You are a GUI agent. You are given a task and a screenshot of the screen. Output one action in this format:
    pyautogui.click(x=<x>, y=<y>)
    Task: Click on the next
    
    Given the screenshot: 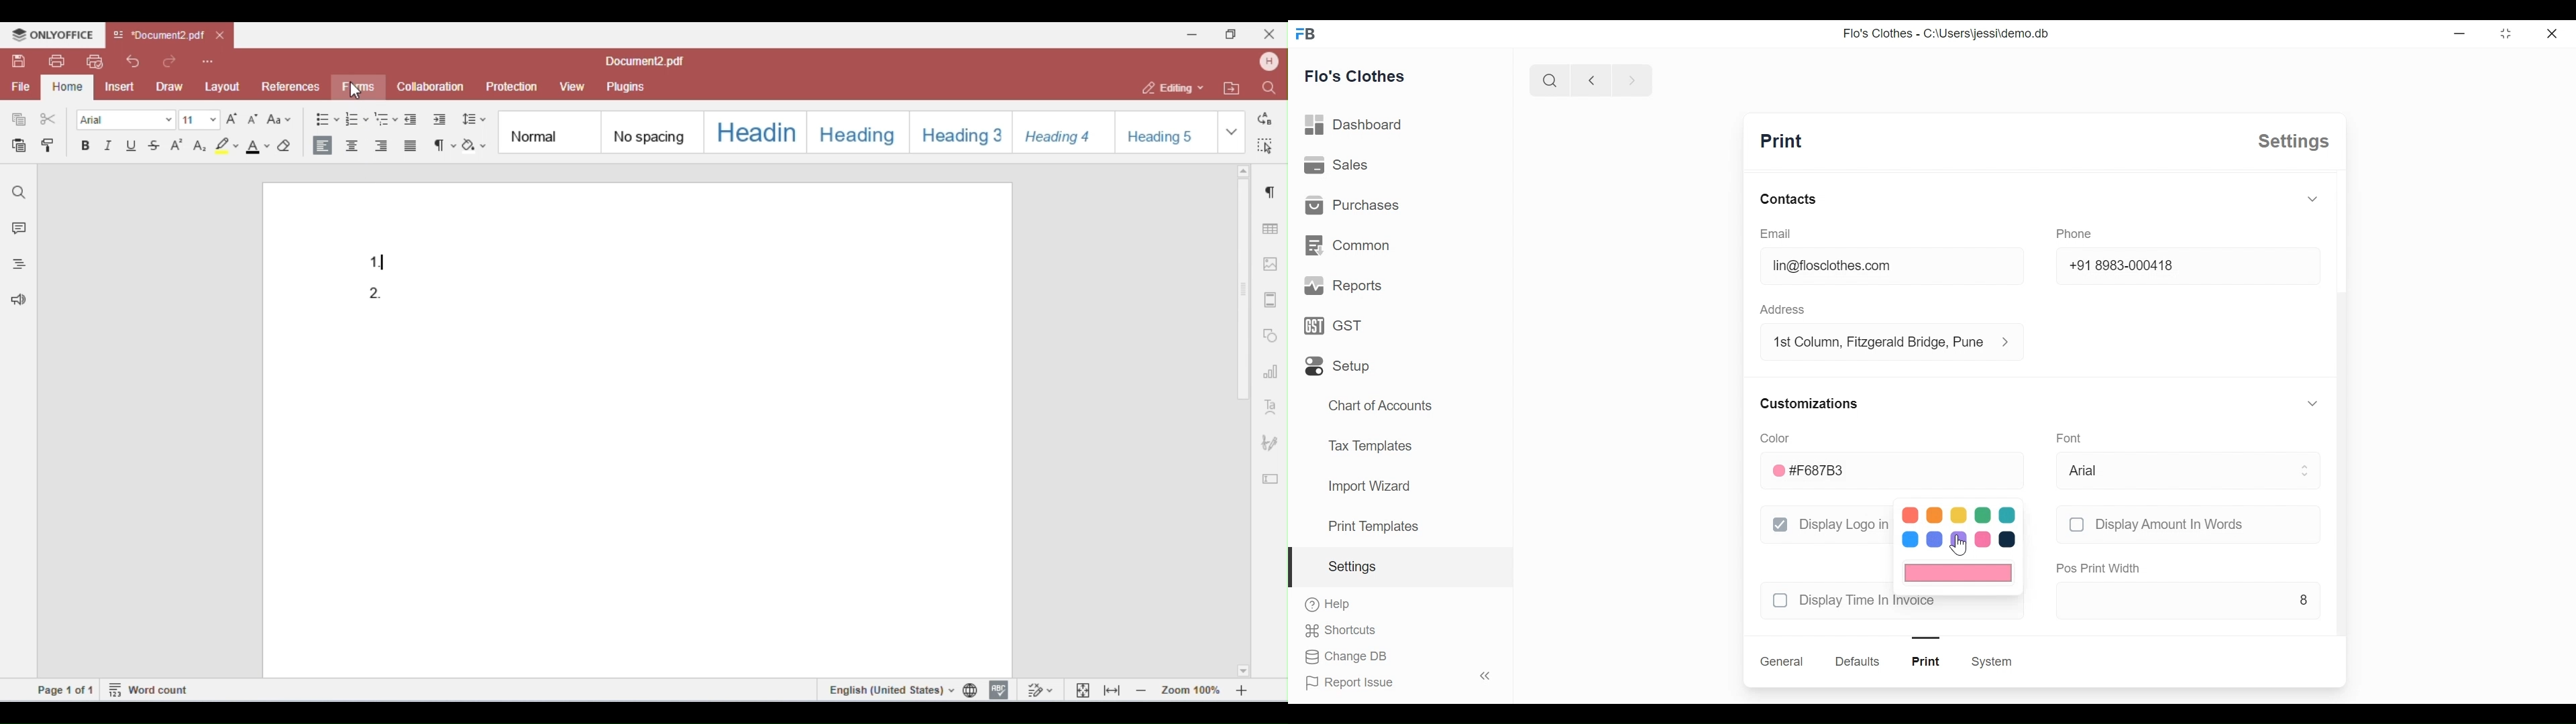 What is the action you would take?
    pyautogui.click(x=1633, y=80)
    